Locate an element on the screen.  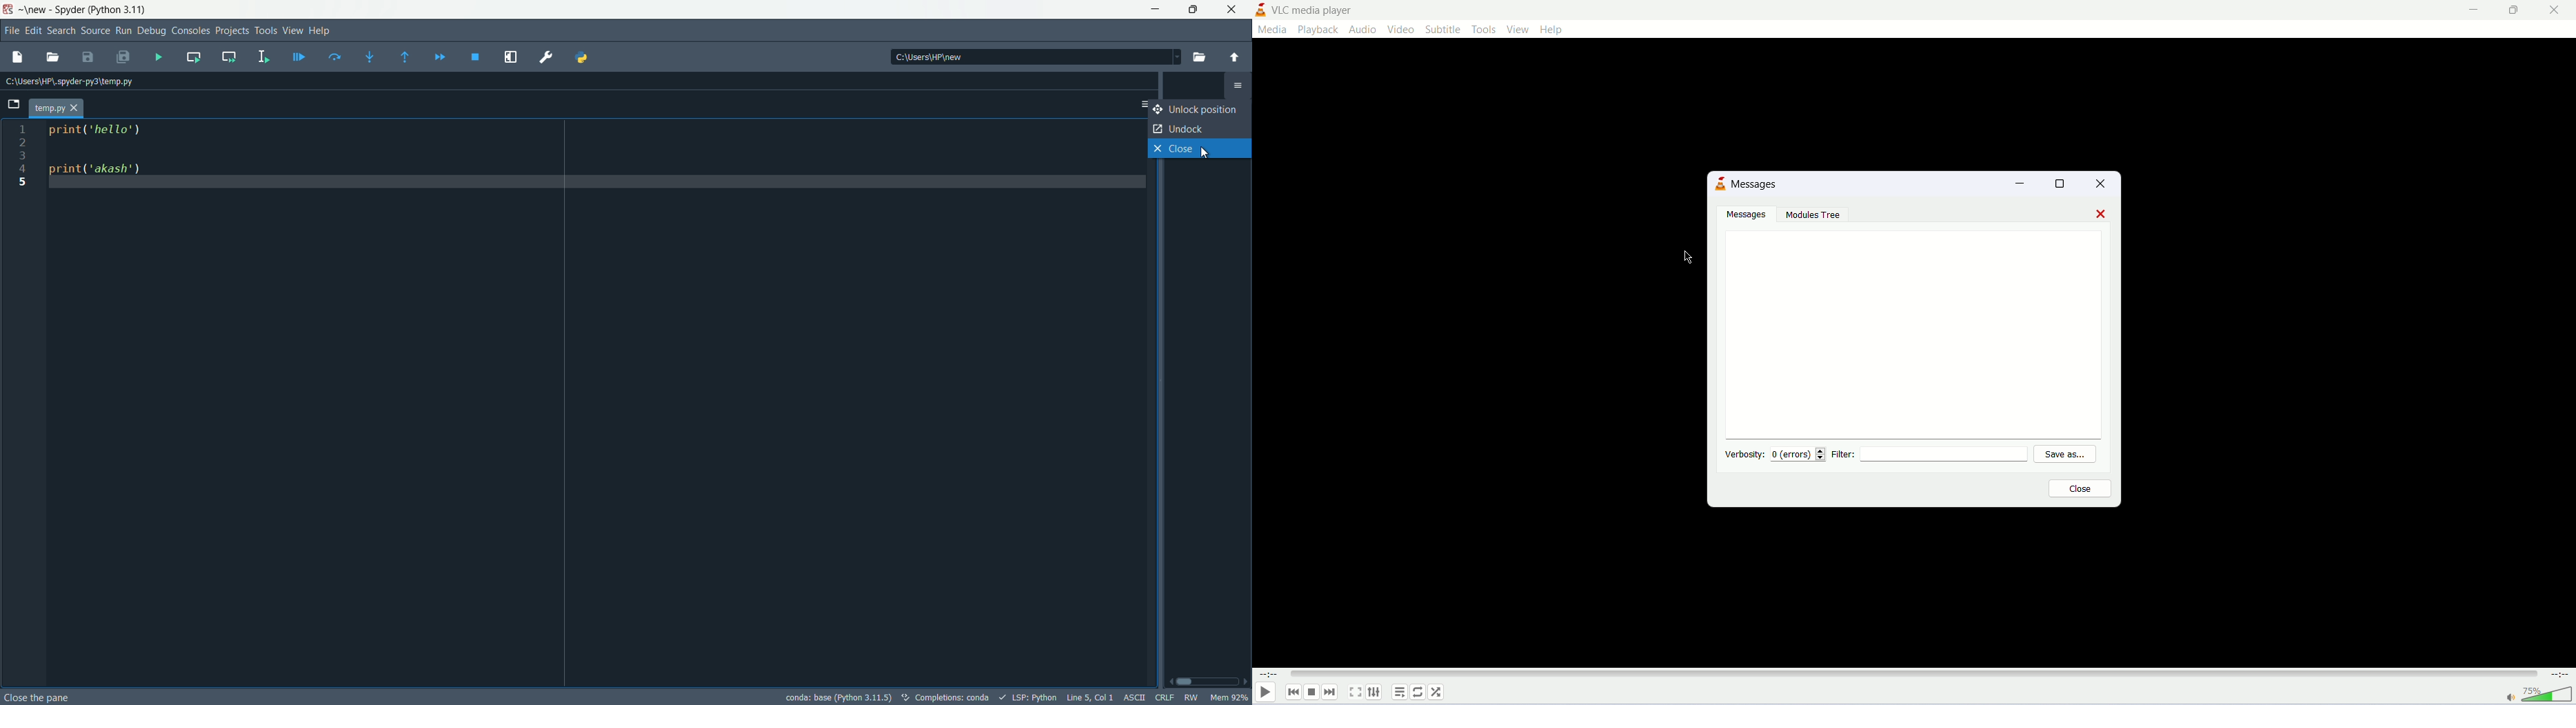
Help Menu is located at coordinates (320, 30).